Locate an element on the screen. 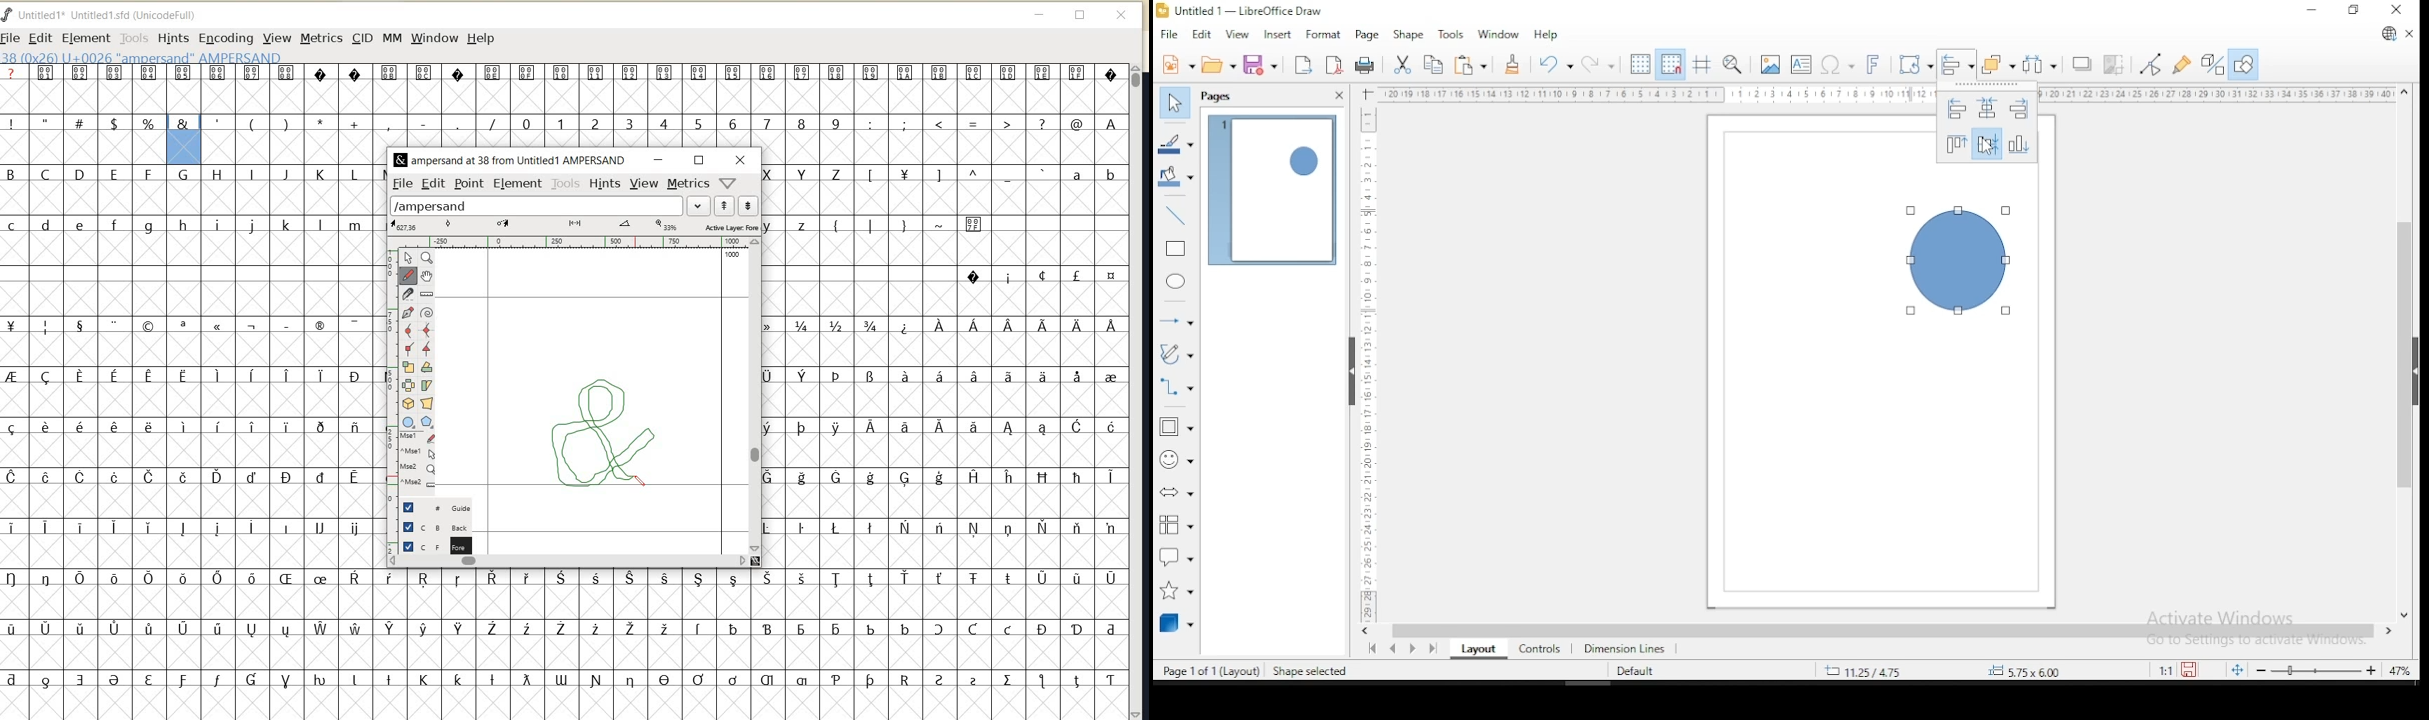 The height and width of the screenshot is (728, 2436). crop is located at coordinates (2113, 66).